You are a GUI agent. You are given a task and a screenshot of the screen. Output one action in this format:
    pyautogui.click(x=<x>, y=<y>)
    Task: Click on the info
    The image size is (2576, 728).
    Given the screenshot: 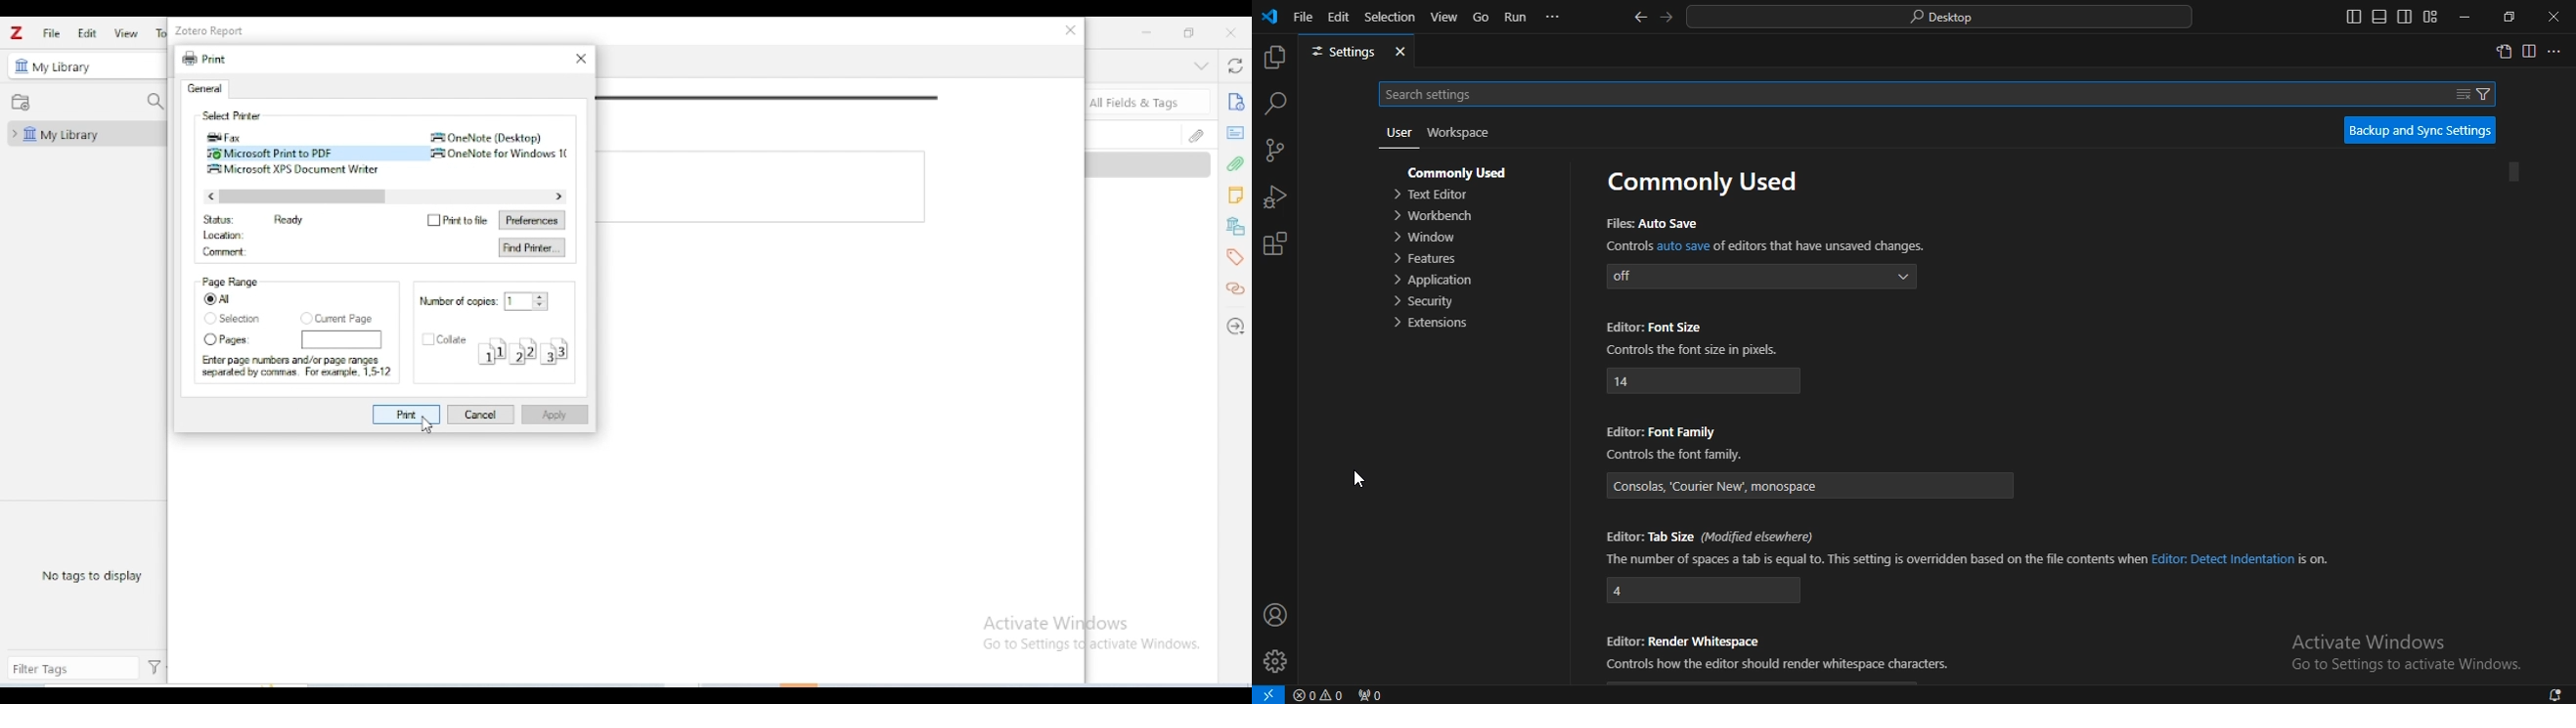 What is the action you would take?
    pyautogui.click(x=1236, y=102)
    